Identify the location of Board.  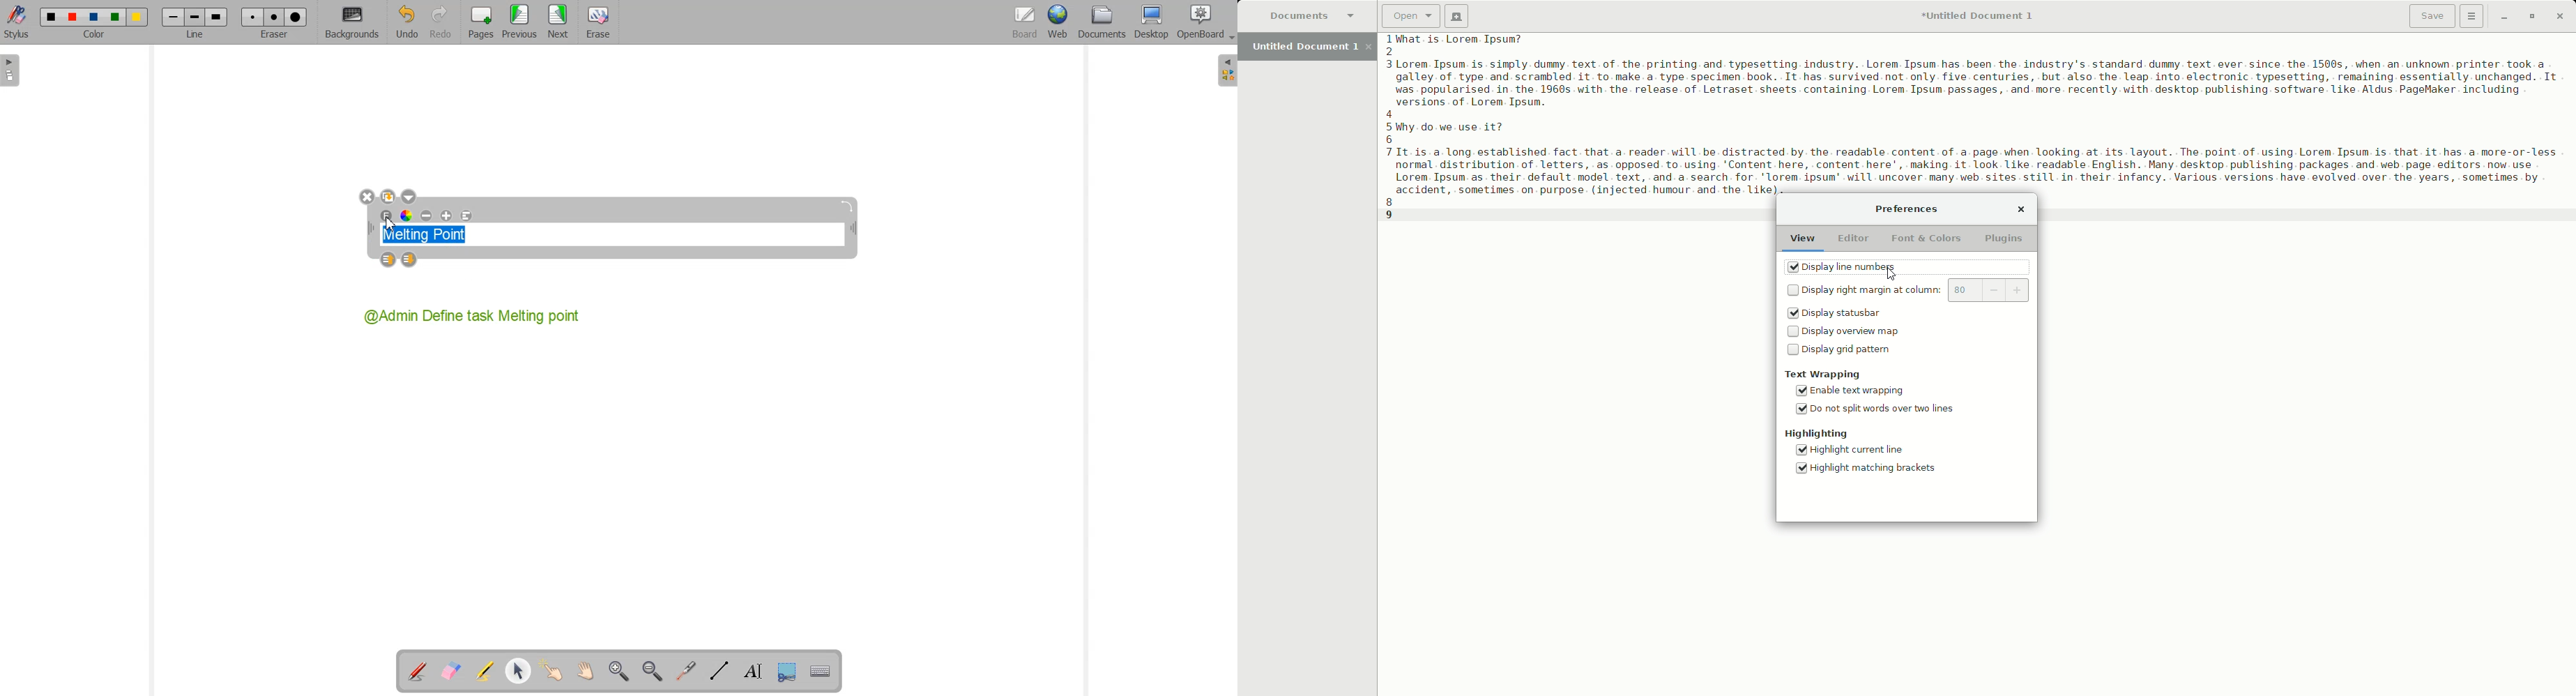
(1023, 23).